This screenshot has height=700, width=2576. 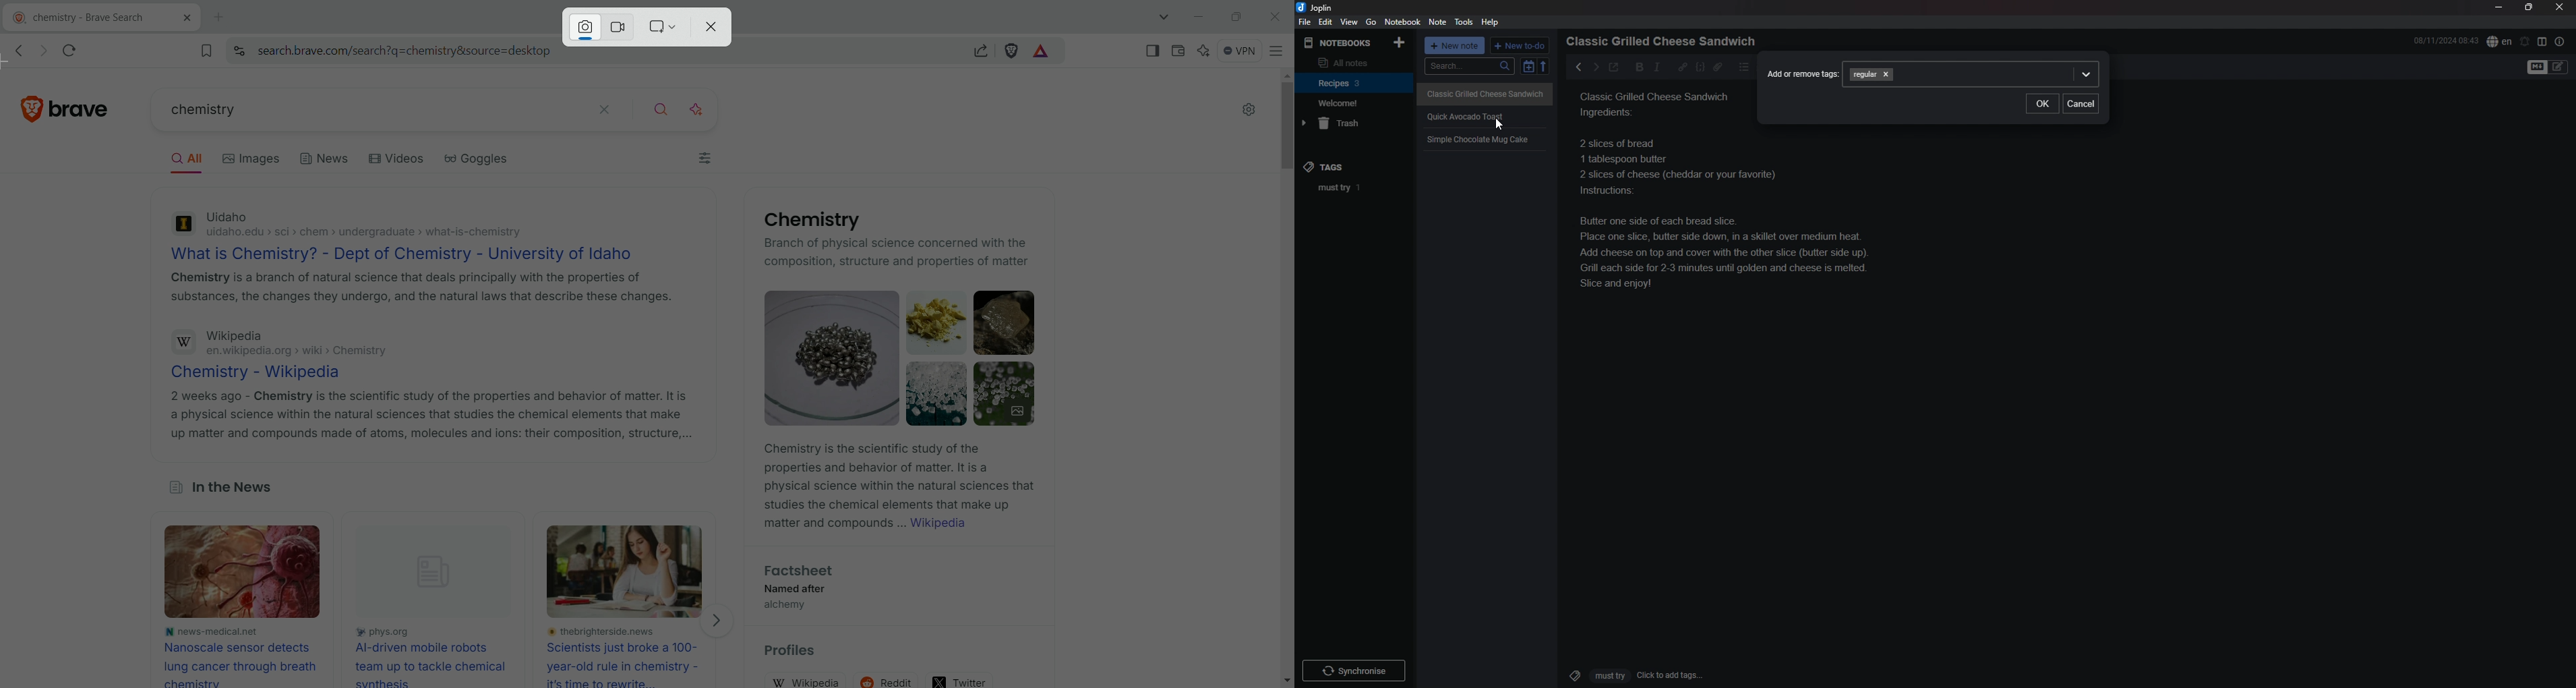 What do you see at coordinates (1304, 23) in the screenshot?
I see `file` at bounding box center [1304, 23].